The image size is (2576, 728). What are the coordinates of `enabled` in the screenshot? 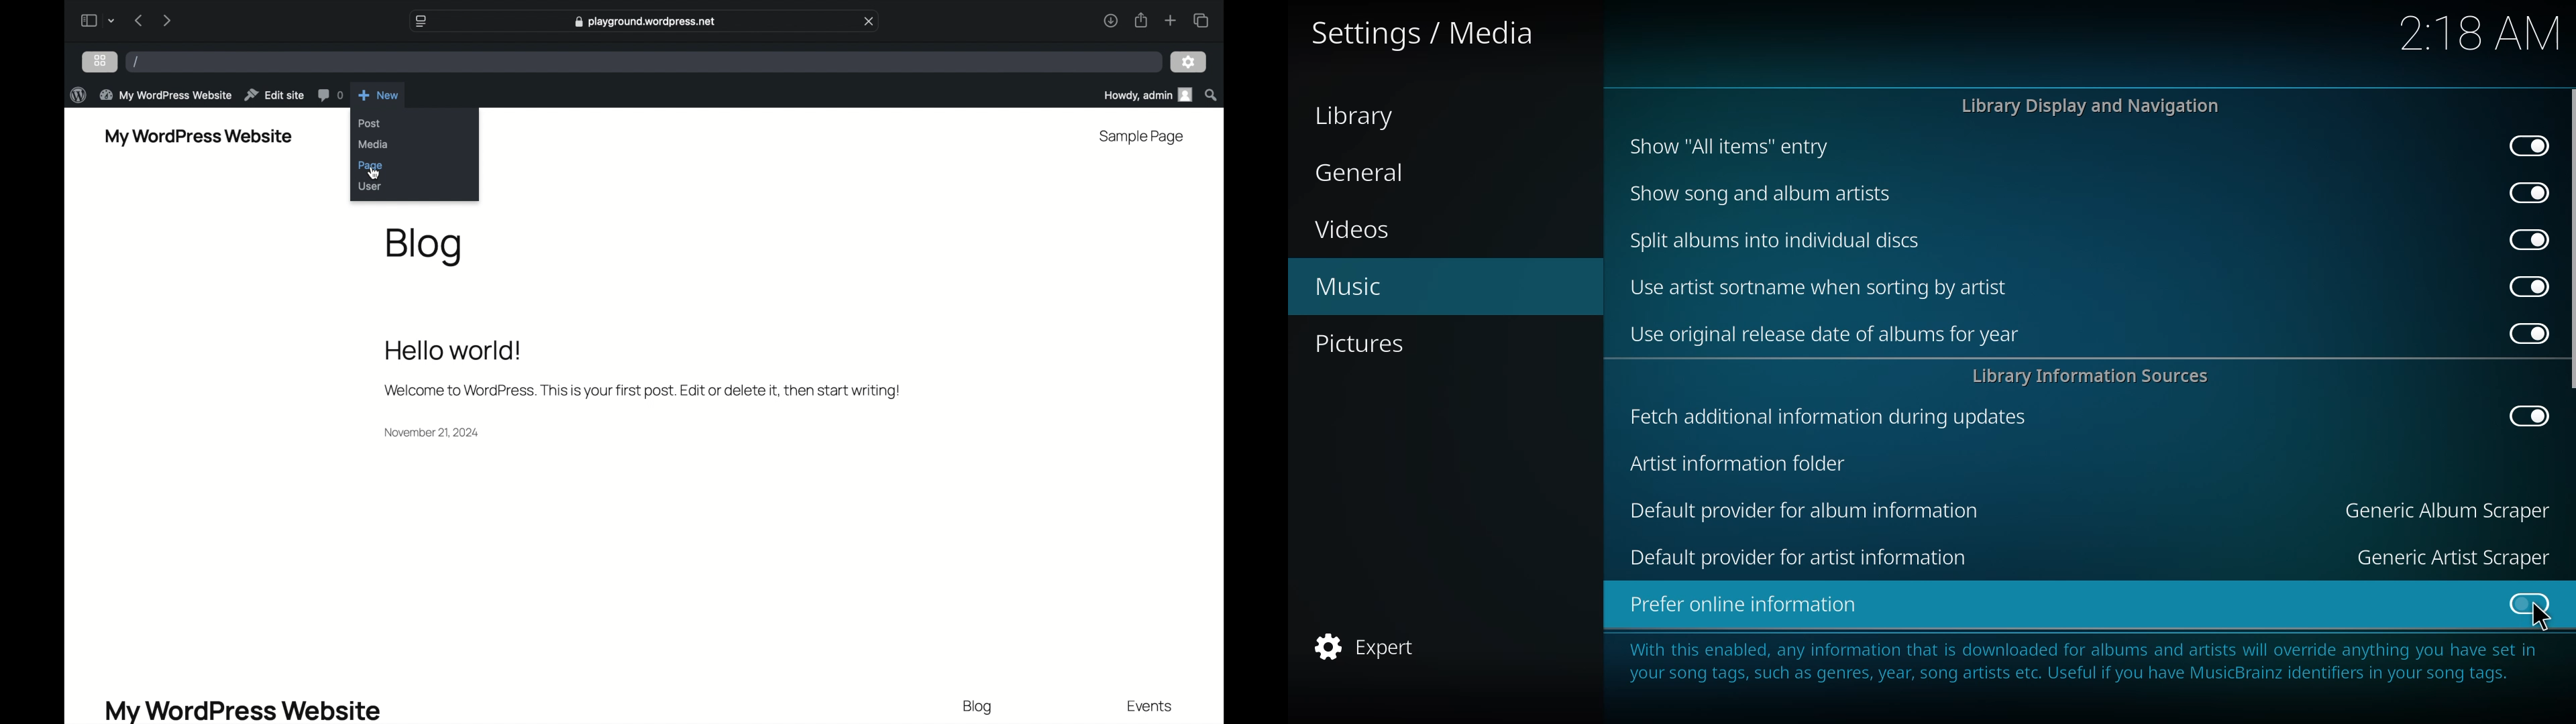 It's located at (2524, 415).